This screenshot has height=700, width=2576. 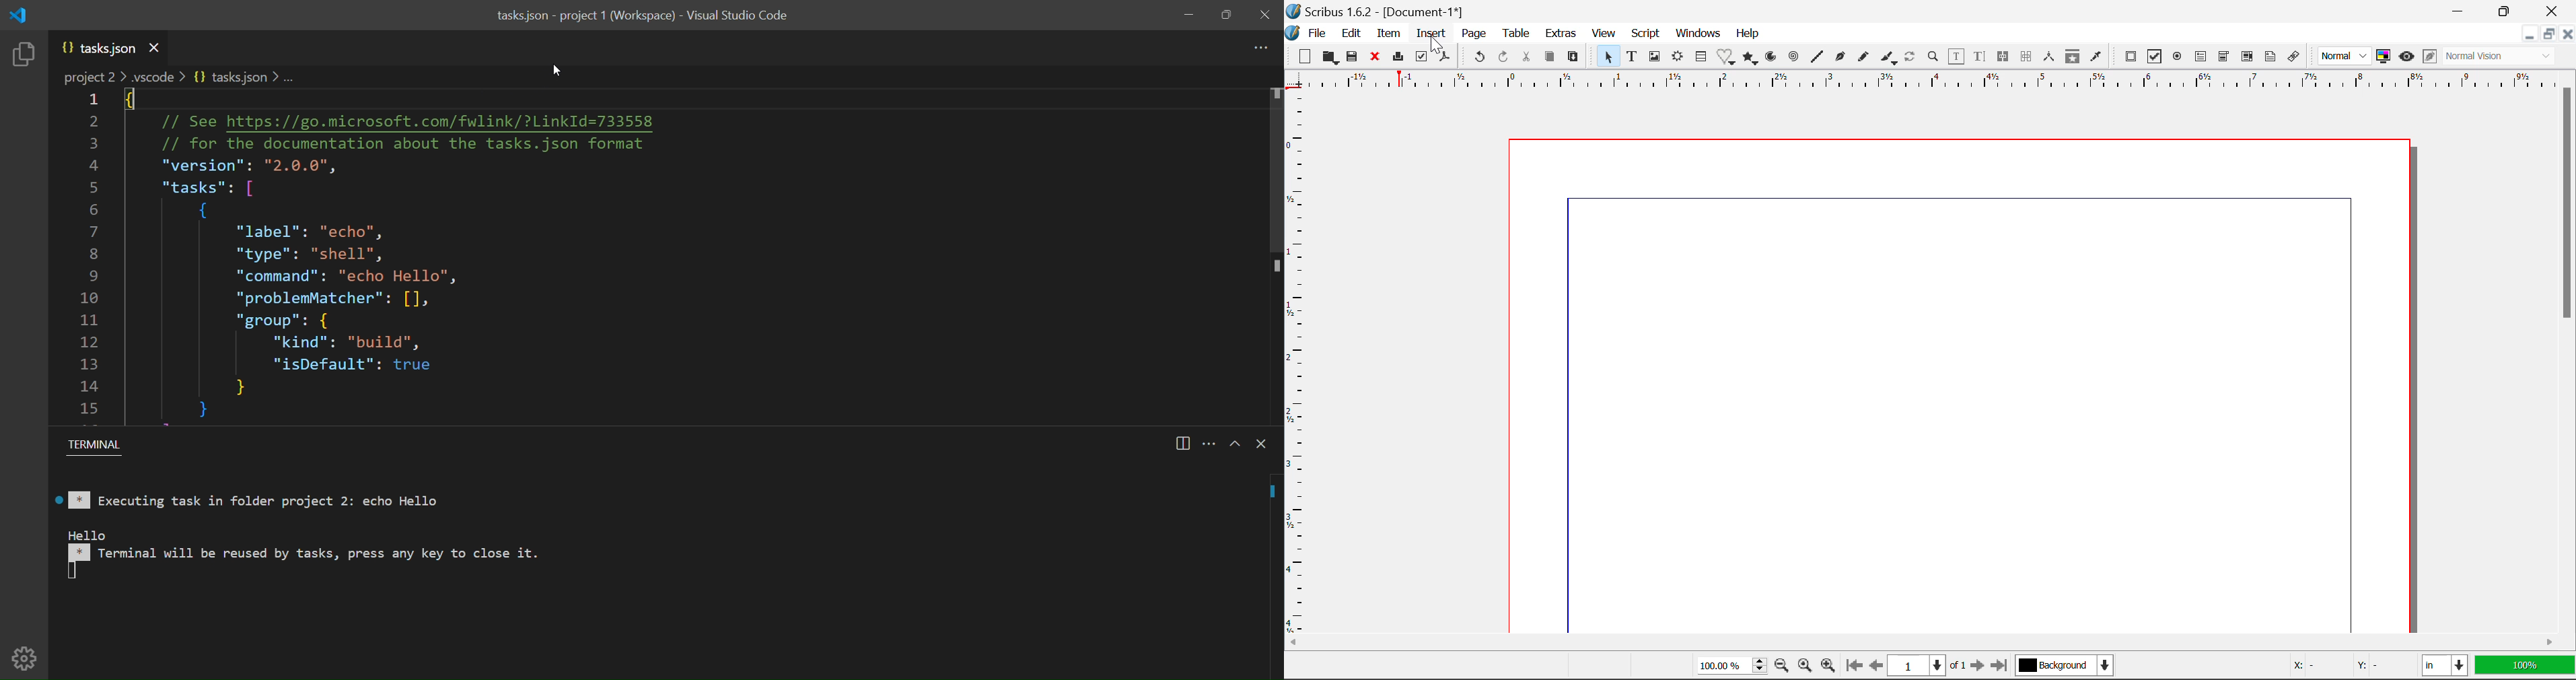 What do you see at coordinates (1958, 57) in the screenshot?
I see `Edit Contents in Frame` at bounding box center [1958, 57].